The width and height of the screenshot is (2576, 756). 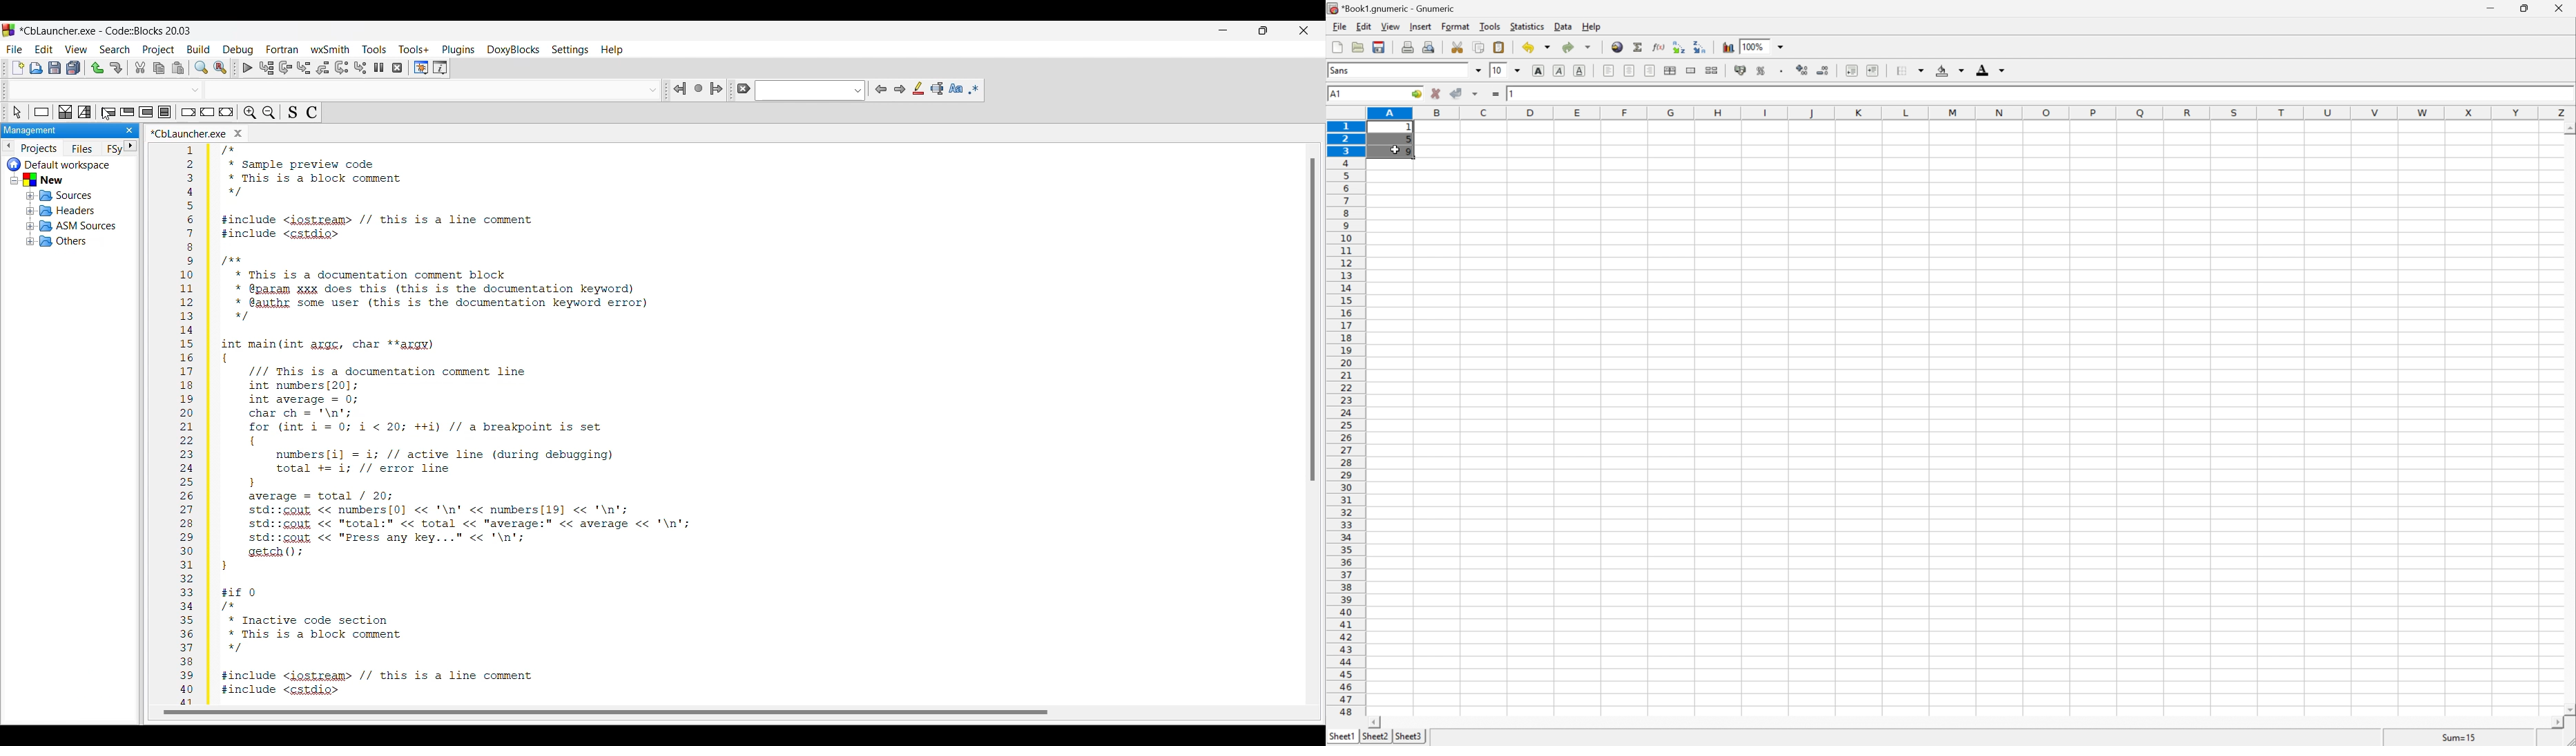 What do you see at coordinates (1356, 45) in the screenshot?
I see `open a file` at bounding box center [1356, 45].